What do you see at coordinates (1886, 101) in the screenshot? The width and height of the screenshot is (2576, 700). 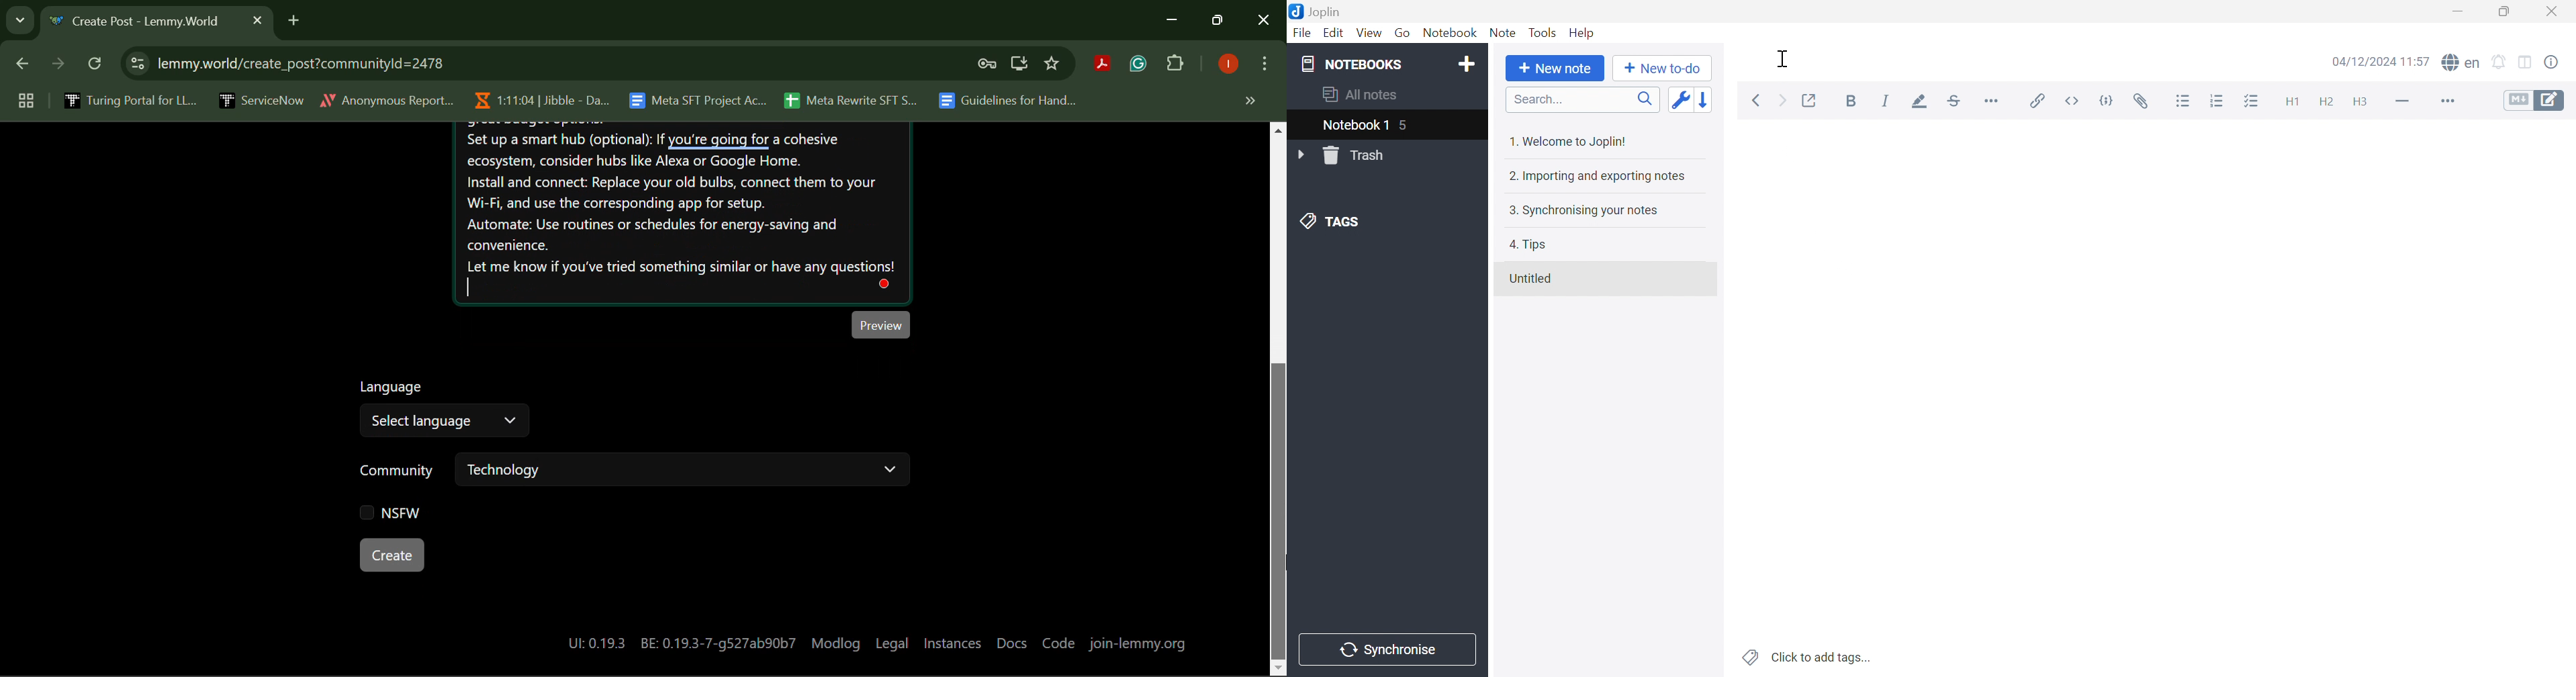 I see `Italic` at bounding box center [1886, 101].